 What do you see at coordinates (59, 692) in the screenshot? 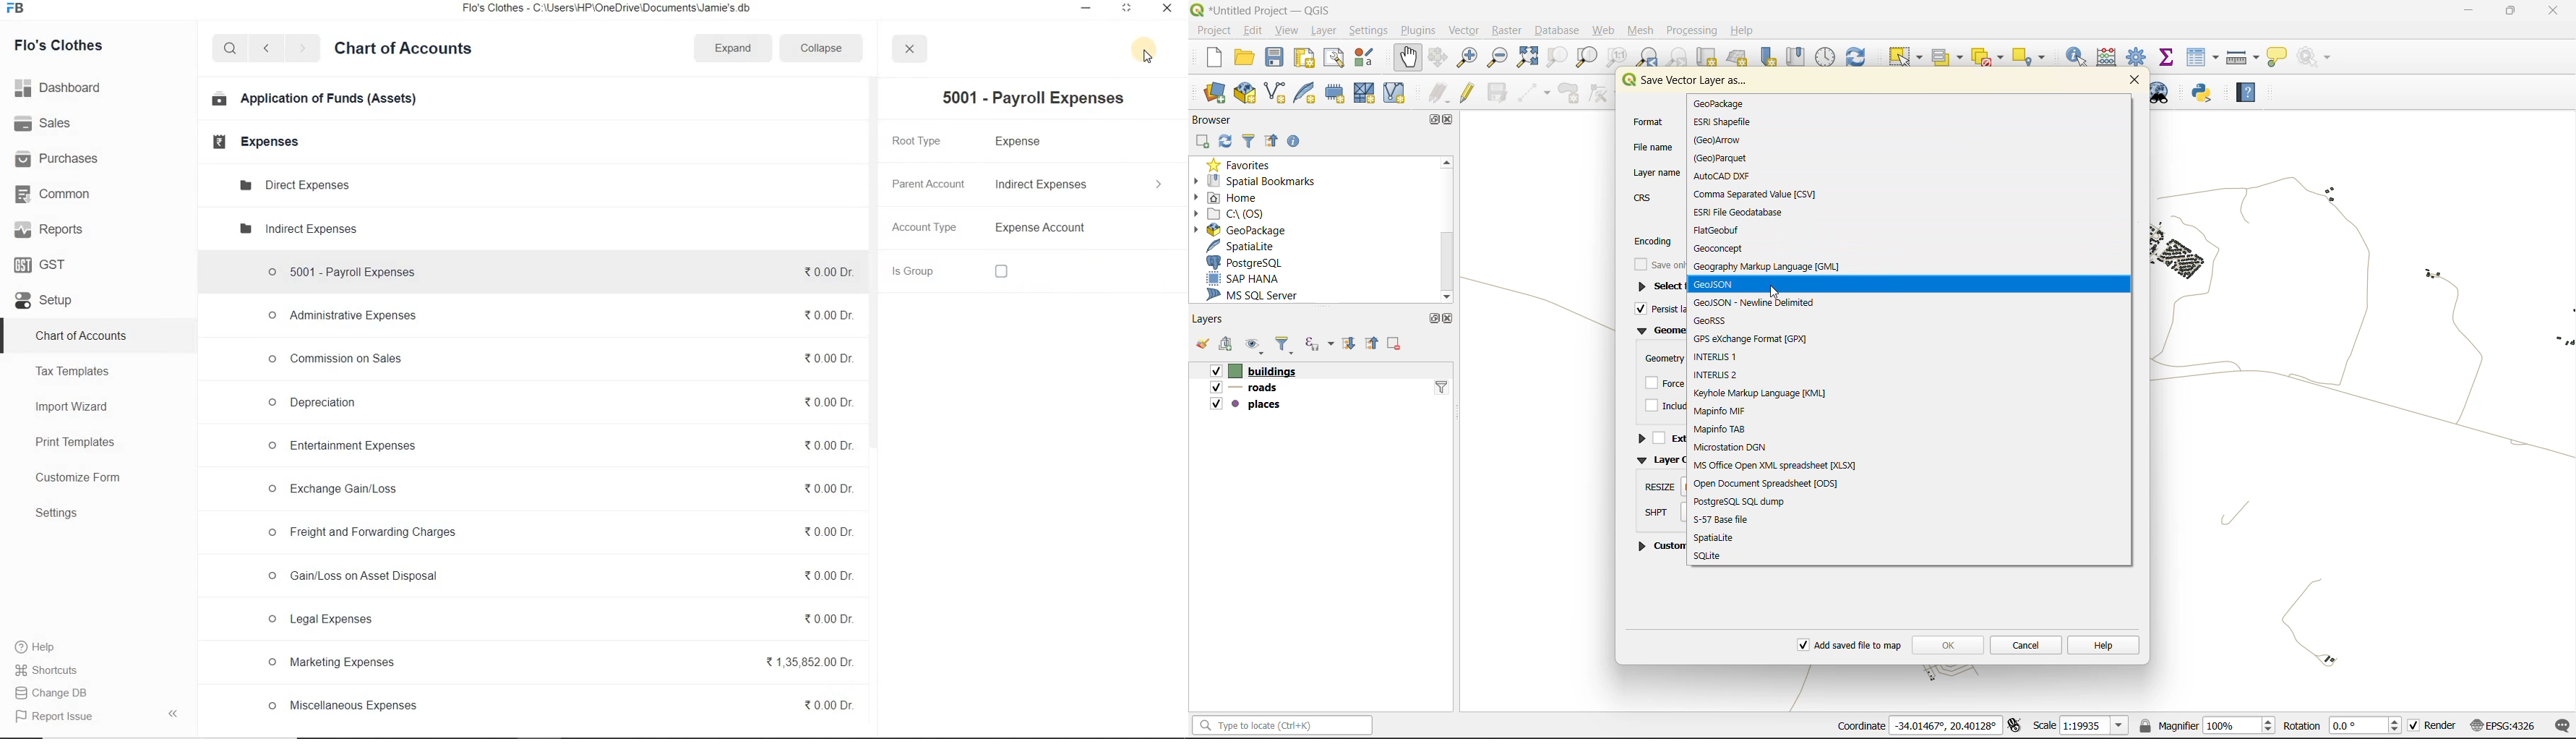
I see ` Change DB` at bounding box center [59, 692].